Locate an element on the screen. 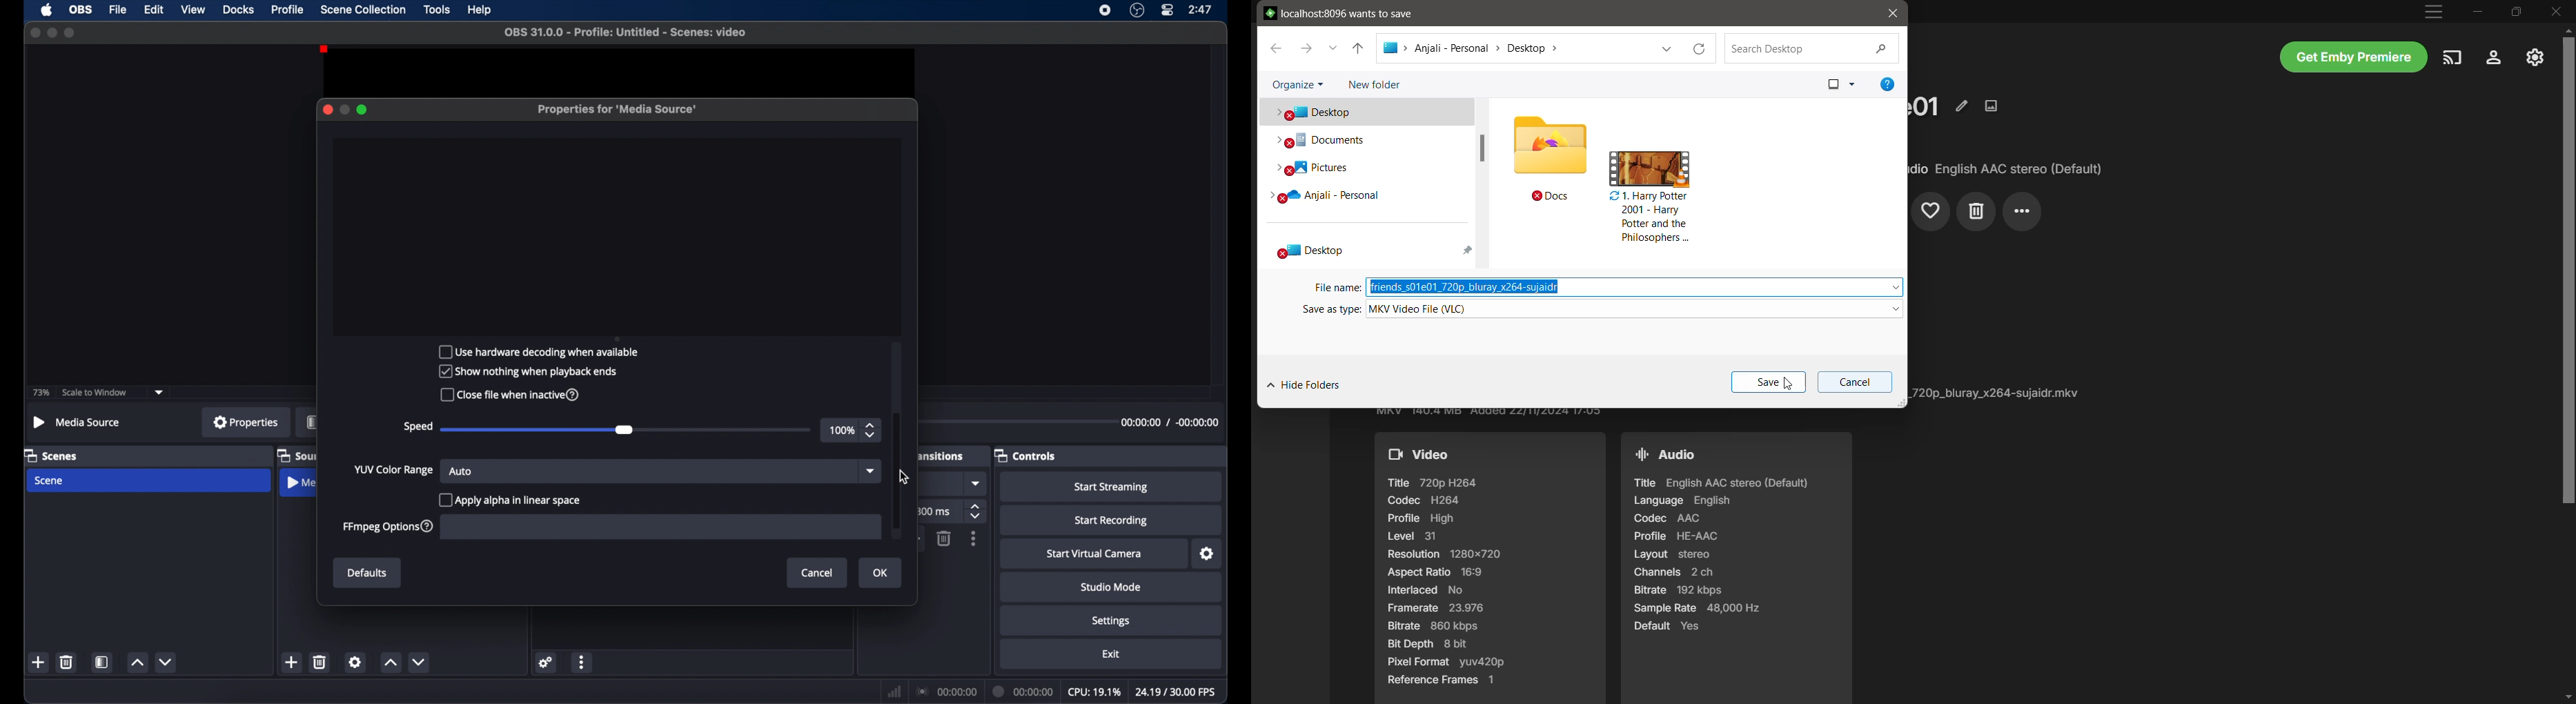  profile is located at coordinates (288, 10).